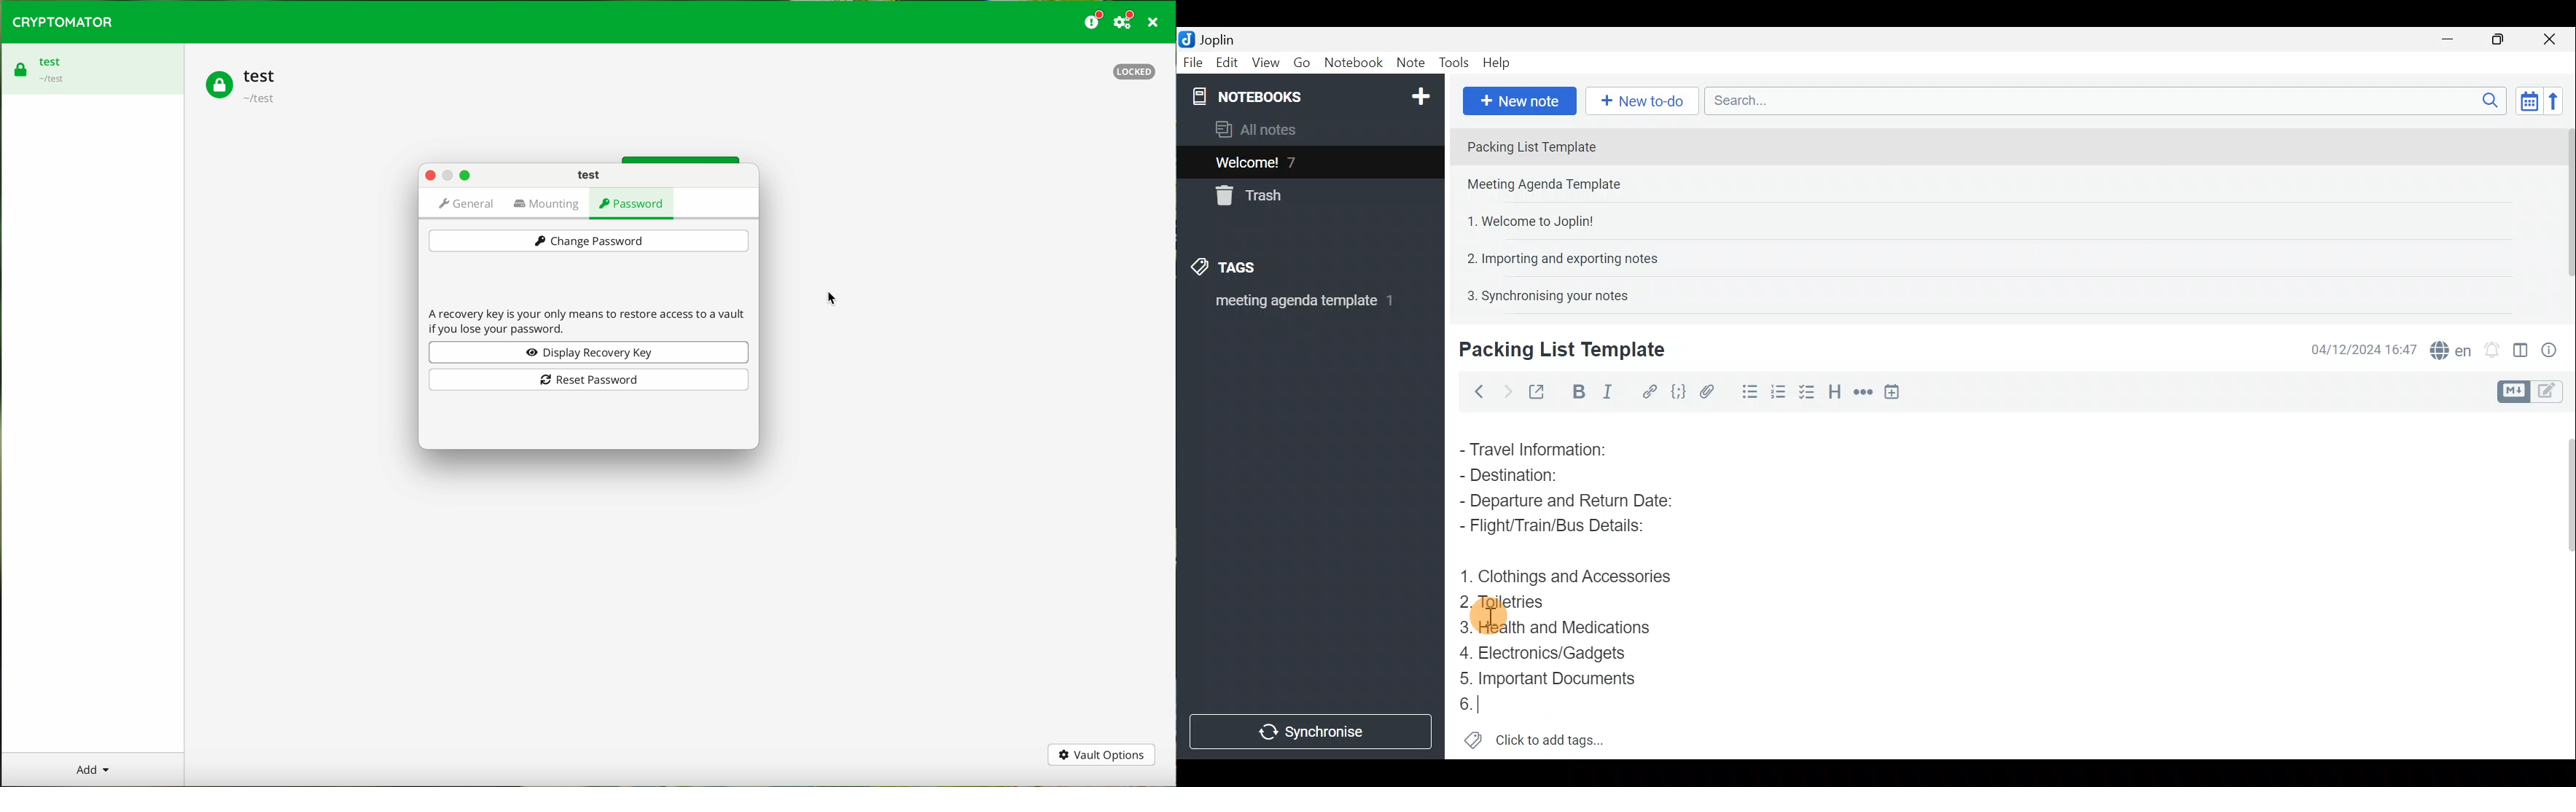 The width and height of the screenshot is (2576, 812). Describe the element at coordinates (1707, 391) in the screenshot. I see `Attach file` at that location.